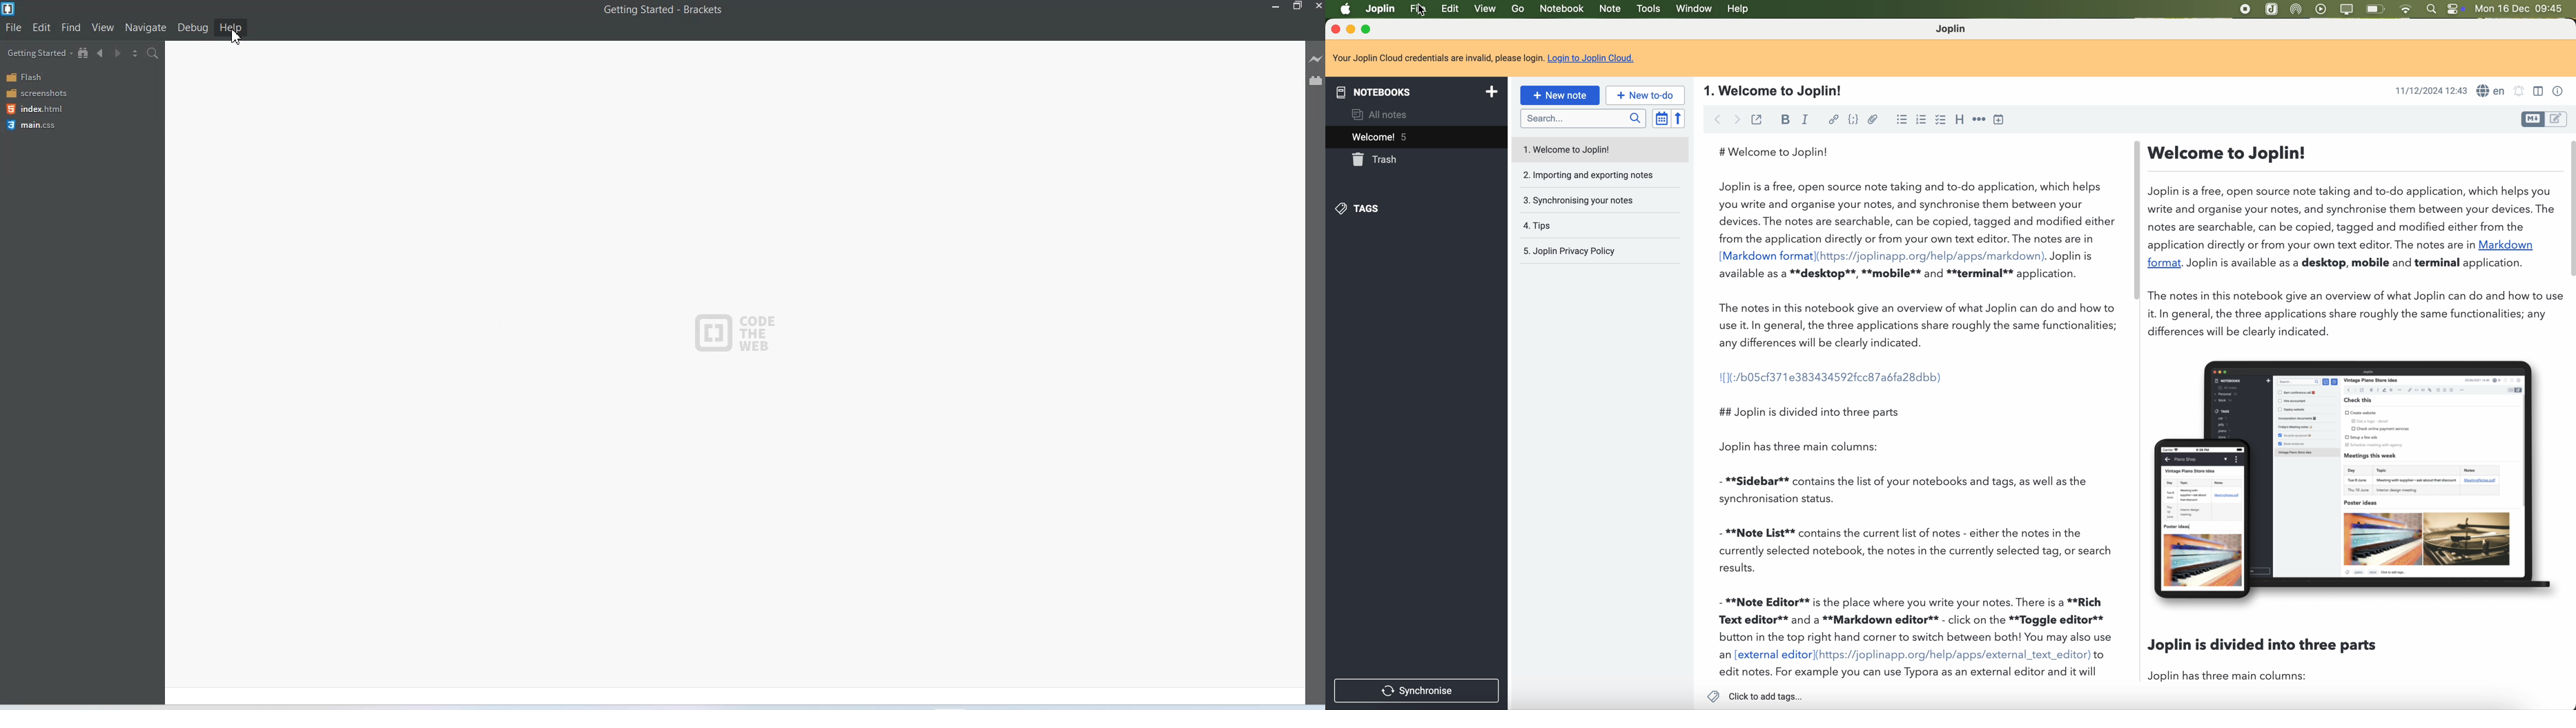 The image size is (2576, 728). Describe the element at coordinates (1351, 30) in the screenshot. I see `minimize` at that location.